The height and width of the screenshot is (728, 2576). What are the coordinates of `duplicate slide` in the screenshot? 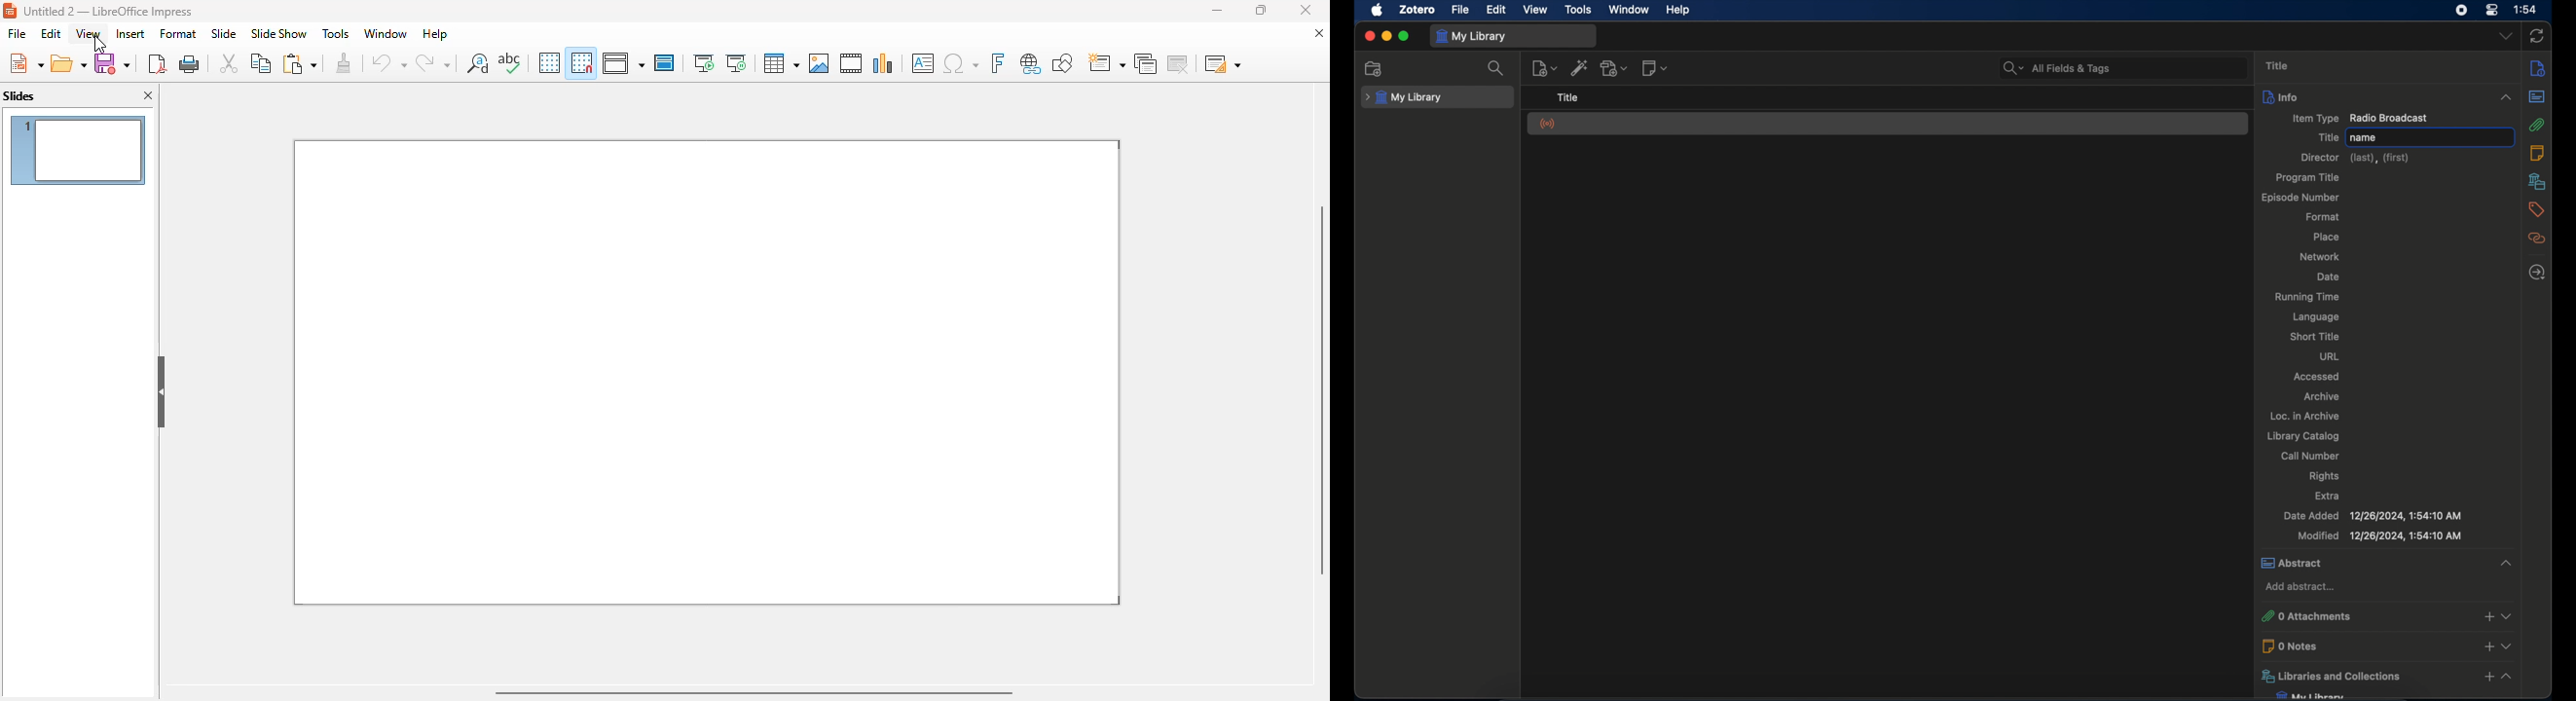 It's located at (1145, 62).